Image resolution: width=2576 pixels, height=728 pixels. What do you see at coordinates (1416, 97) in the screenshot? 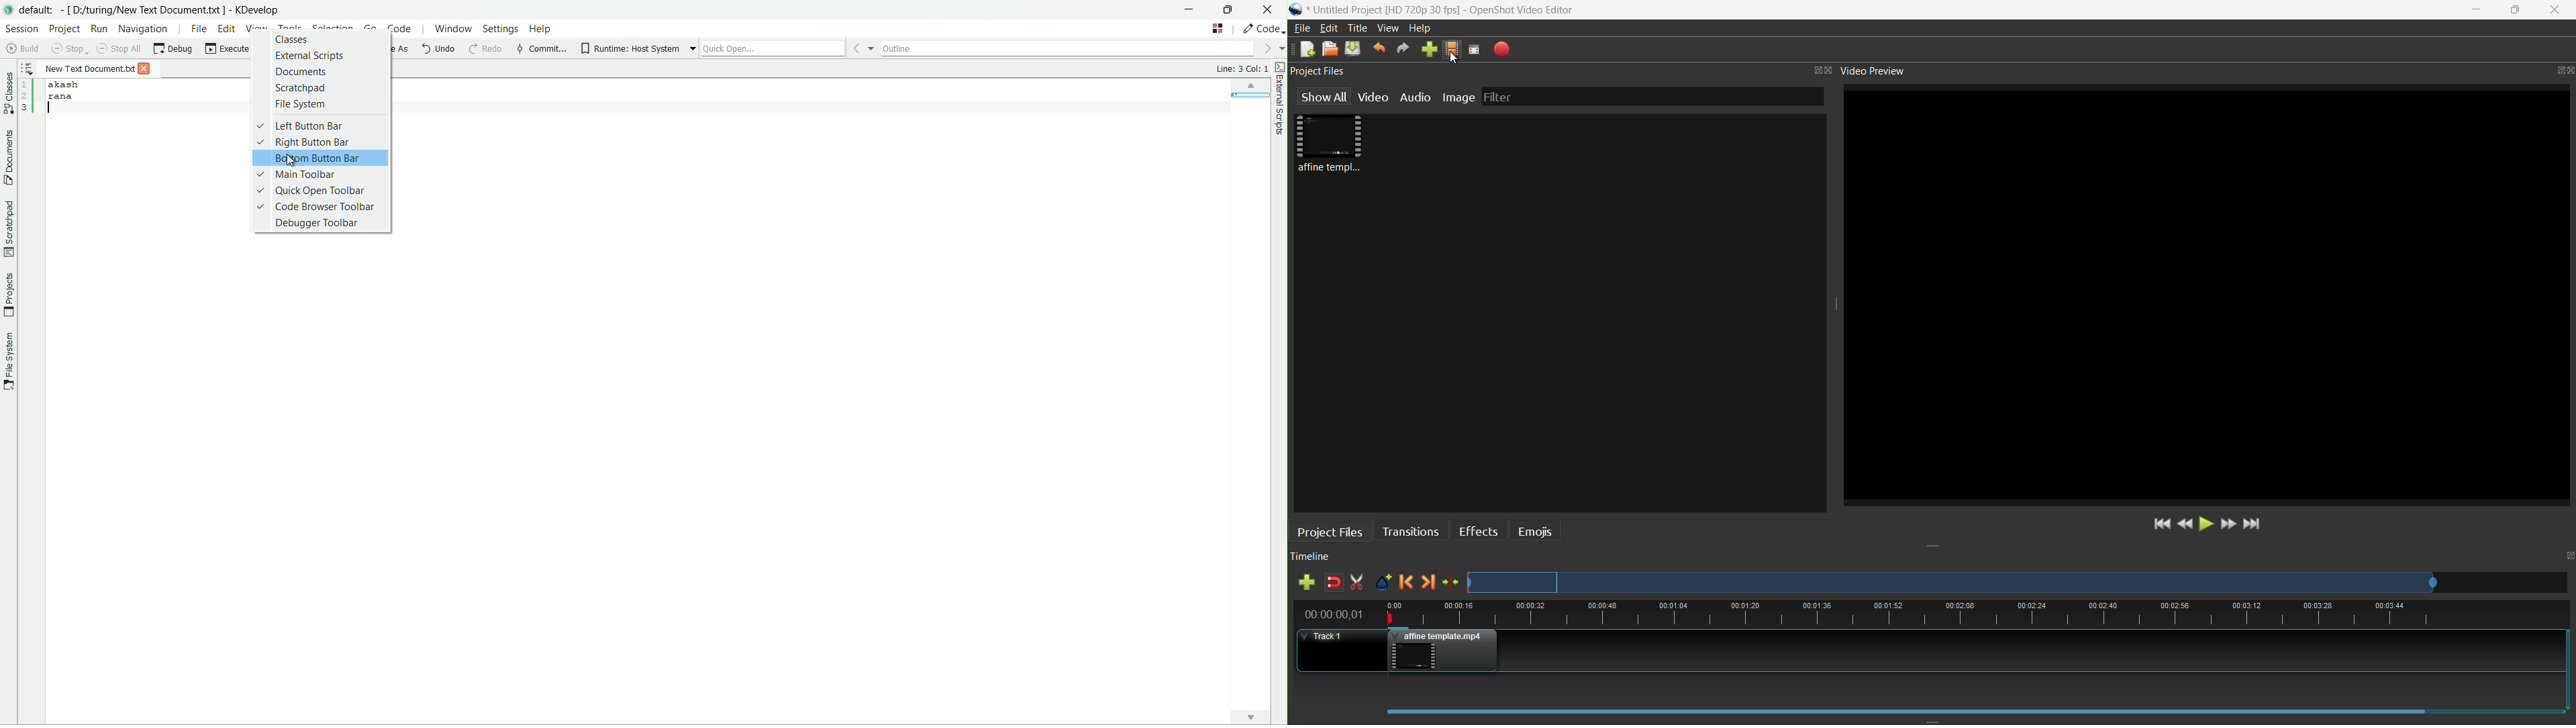
I see `audio` at bounding box center [1416, 97].